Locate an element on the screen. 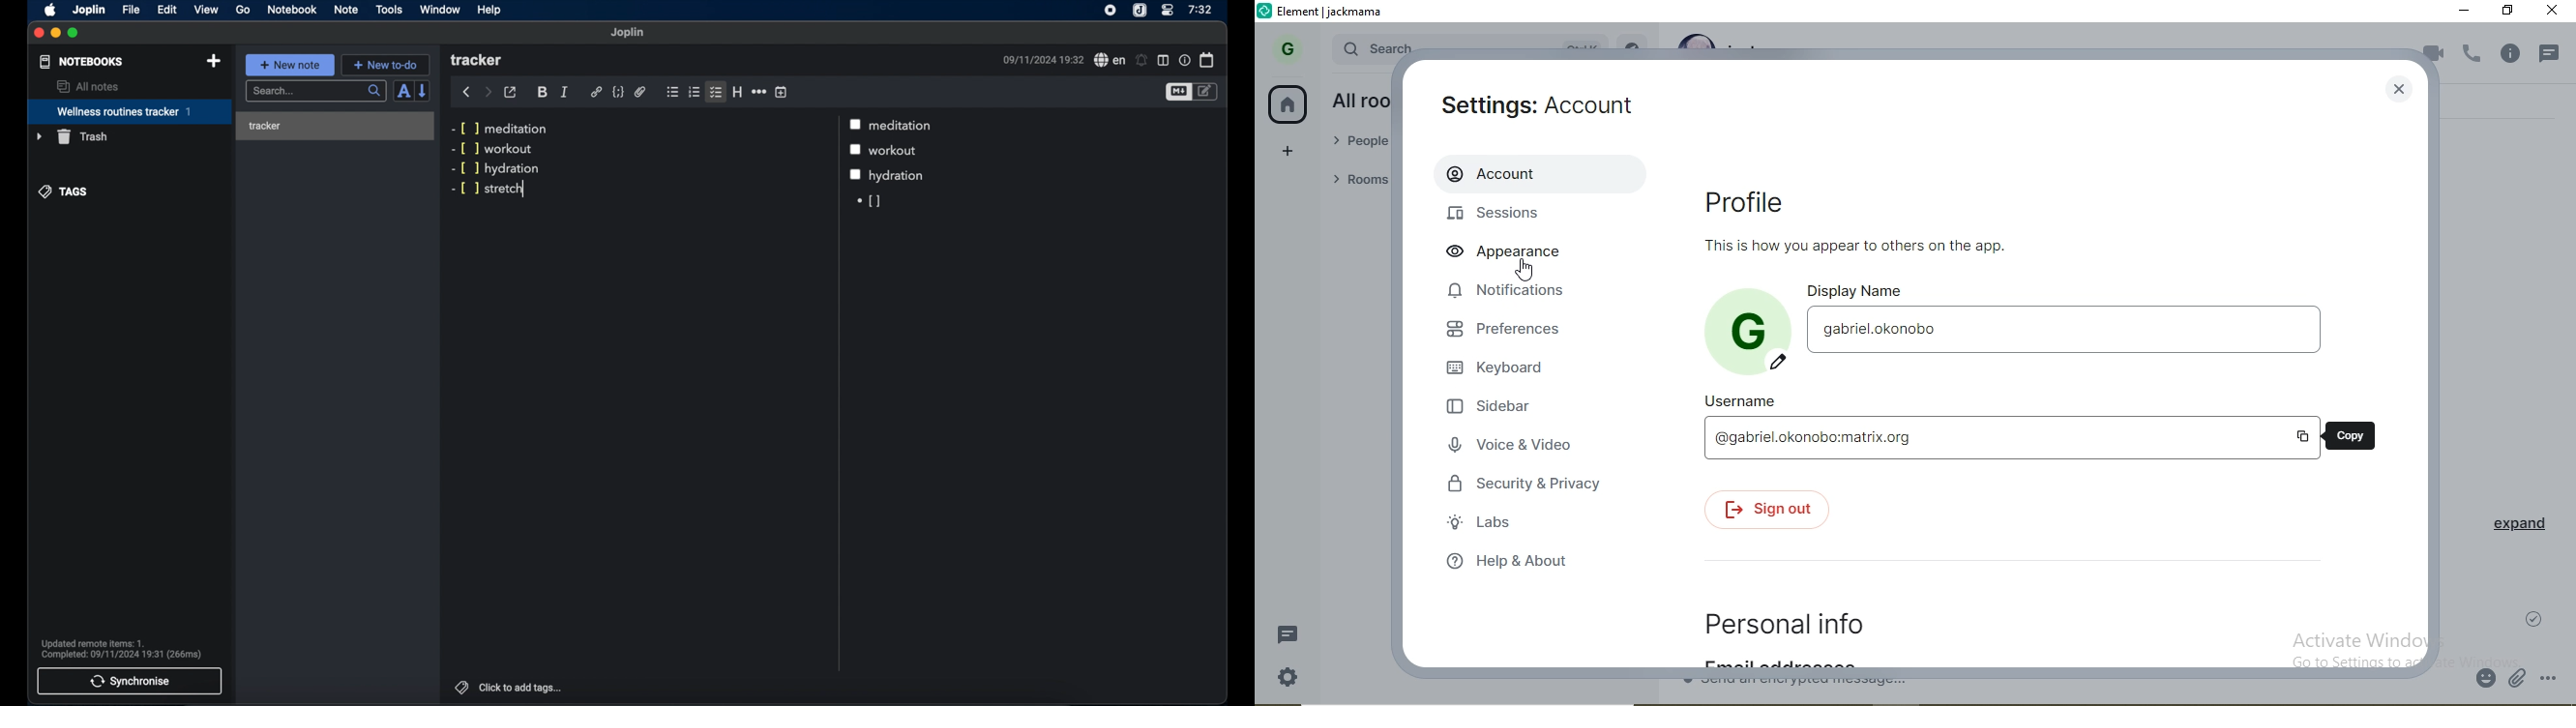  all notes is located at coordinates (87, 86).